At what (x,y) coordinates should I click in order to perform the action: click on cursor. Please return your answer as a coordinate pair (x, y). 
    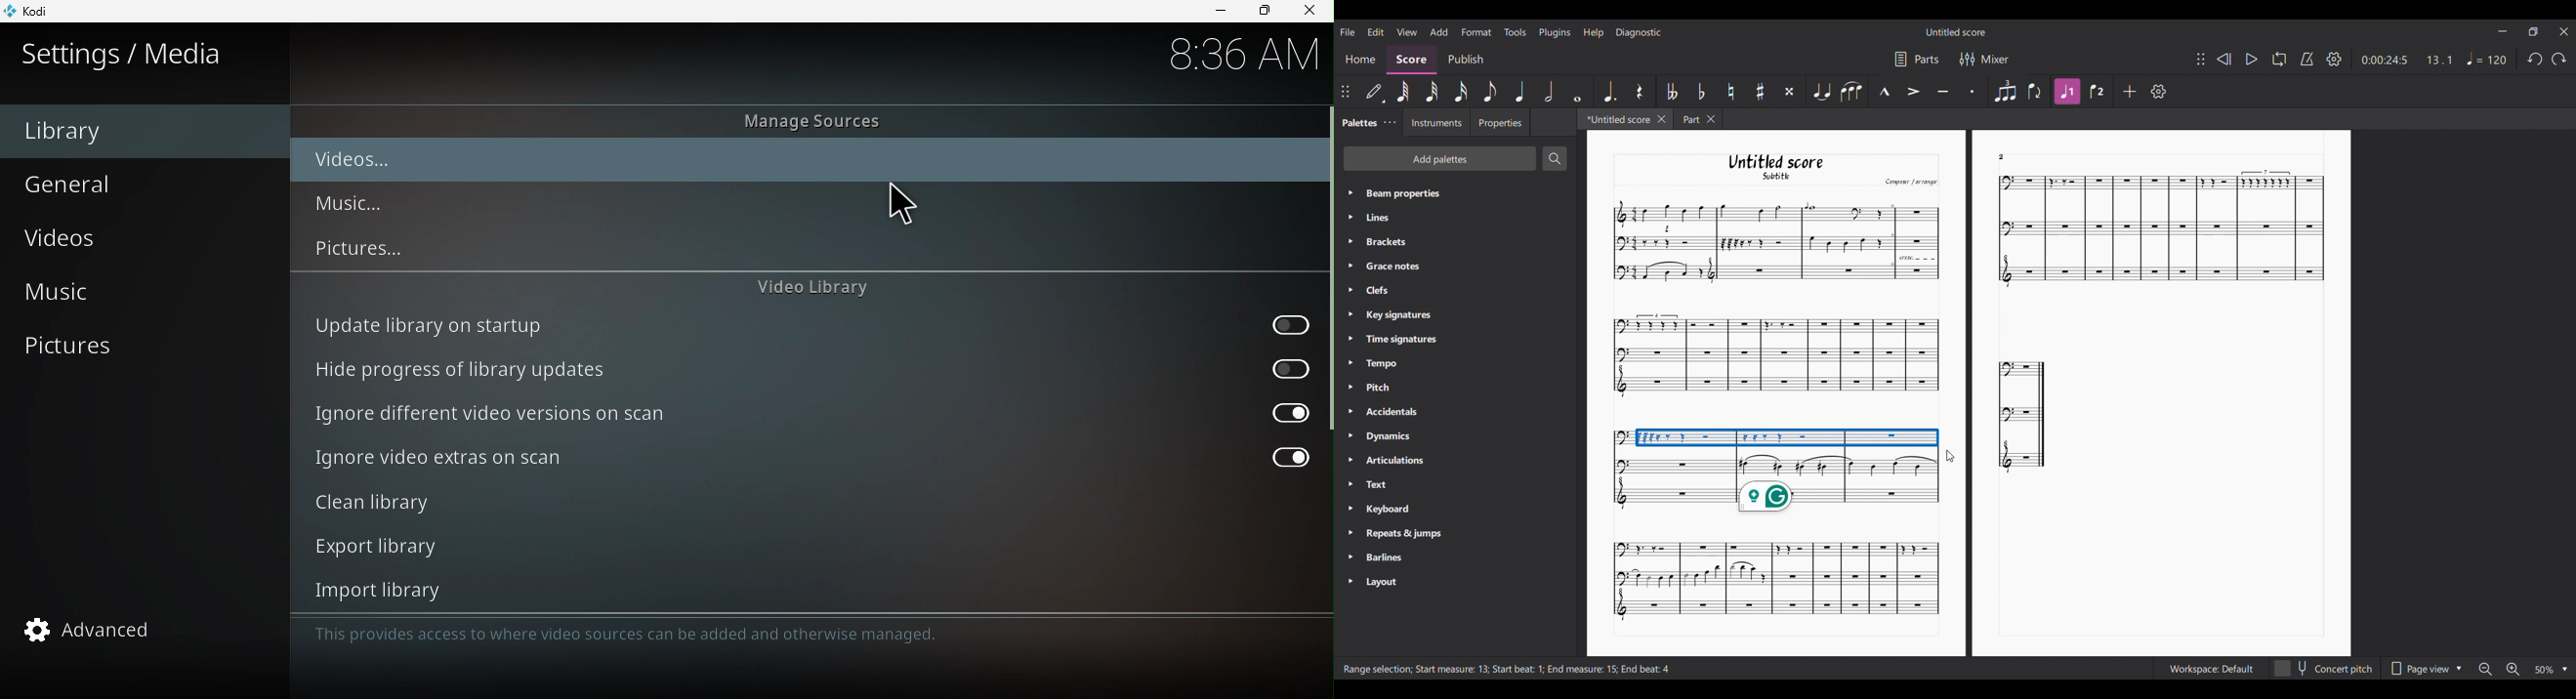
    Looking at the image, I should click on (1952, 458).